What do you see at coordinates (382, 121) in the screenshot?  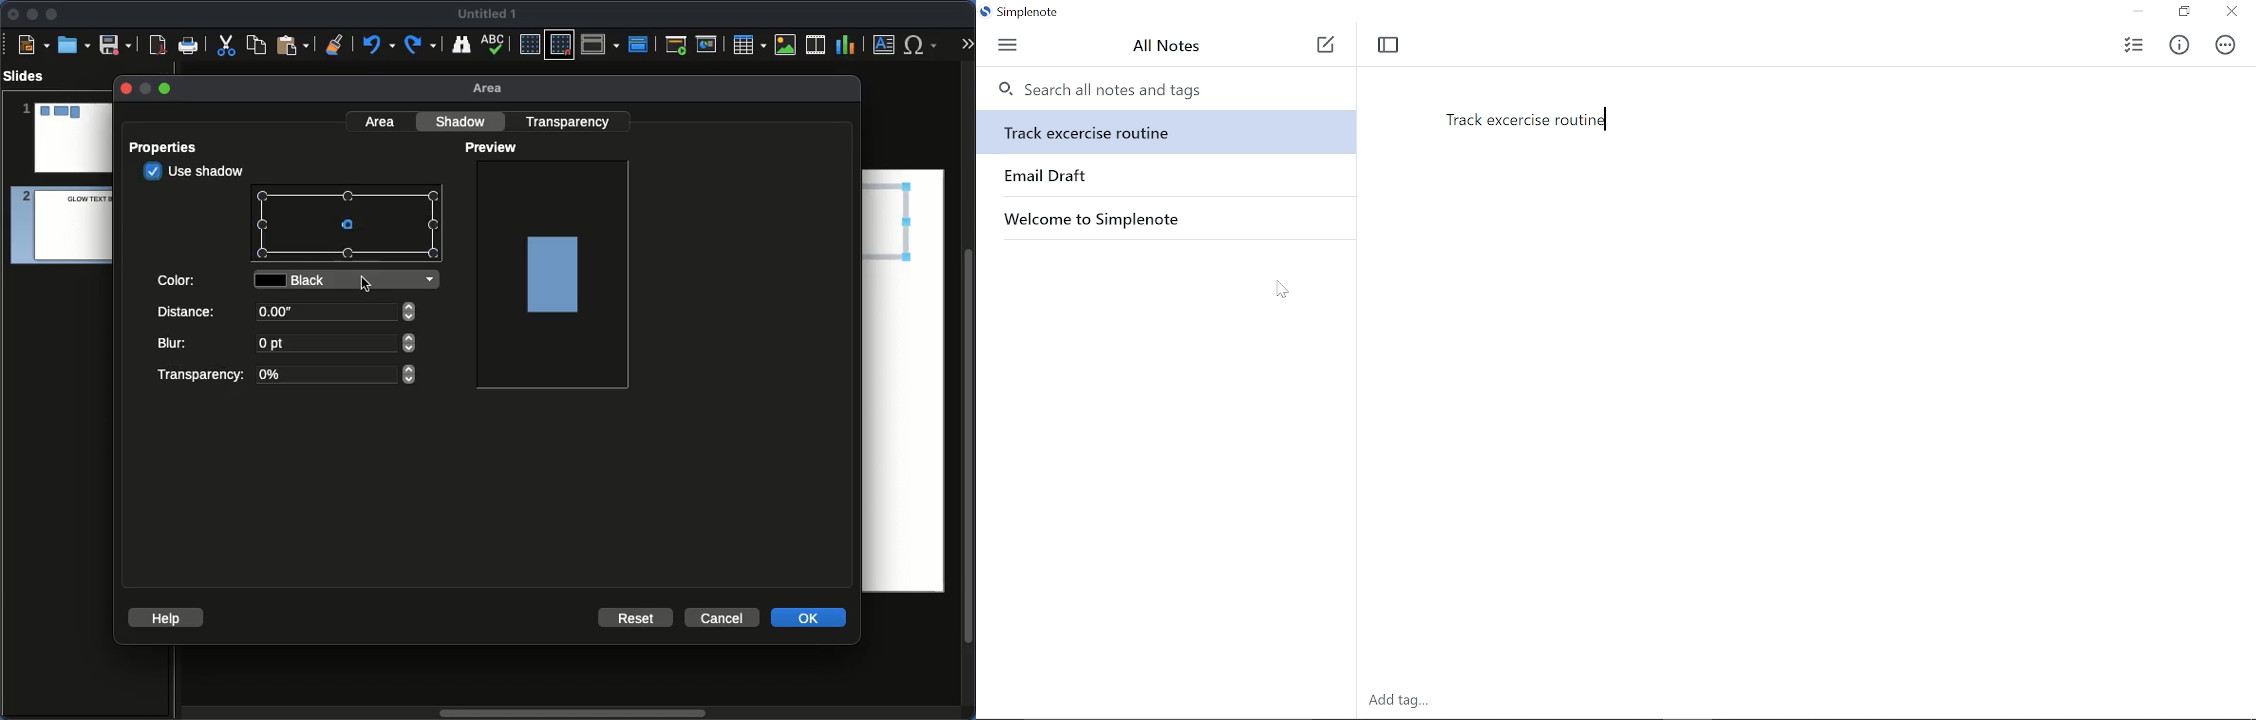 I see `Area` at bounding box center [382, 121].